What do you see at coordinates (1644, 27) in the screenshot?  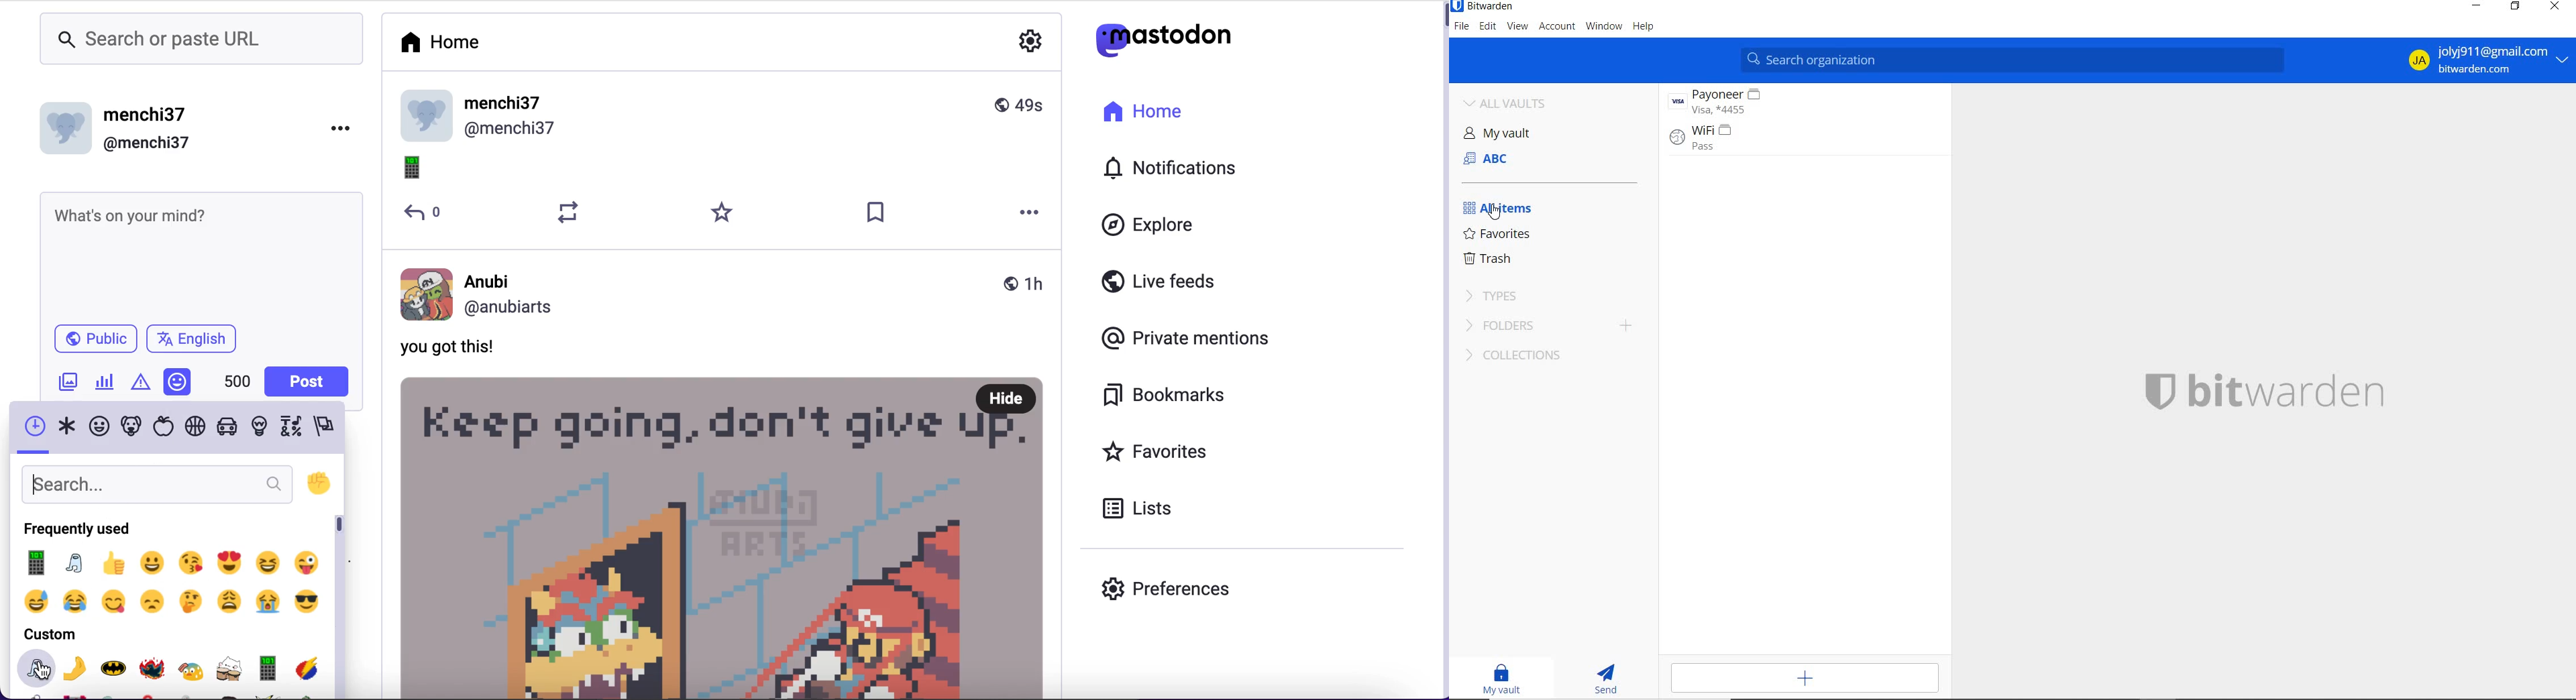 I see `HELP` at bounding box center [1644, 27].